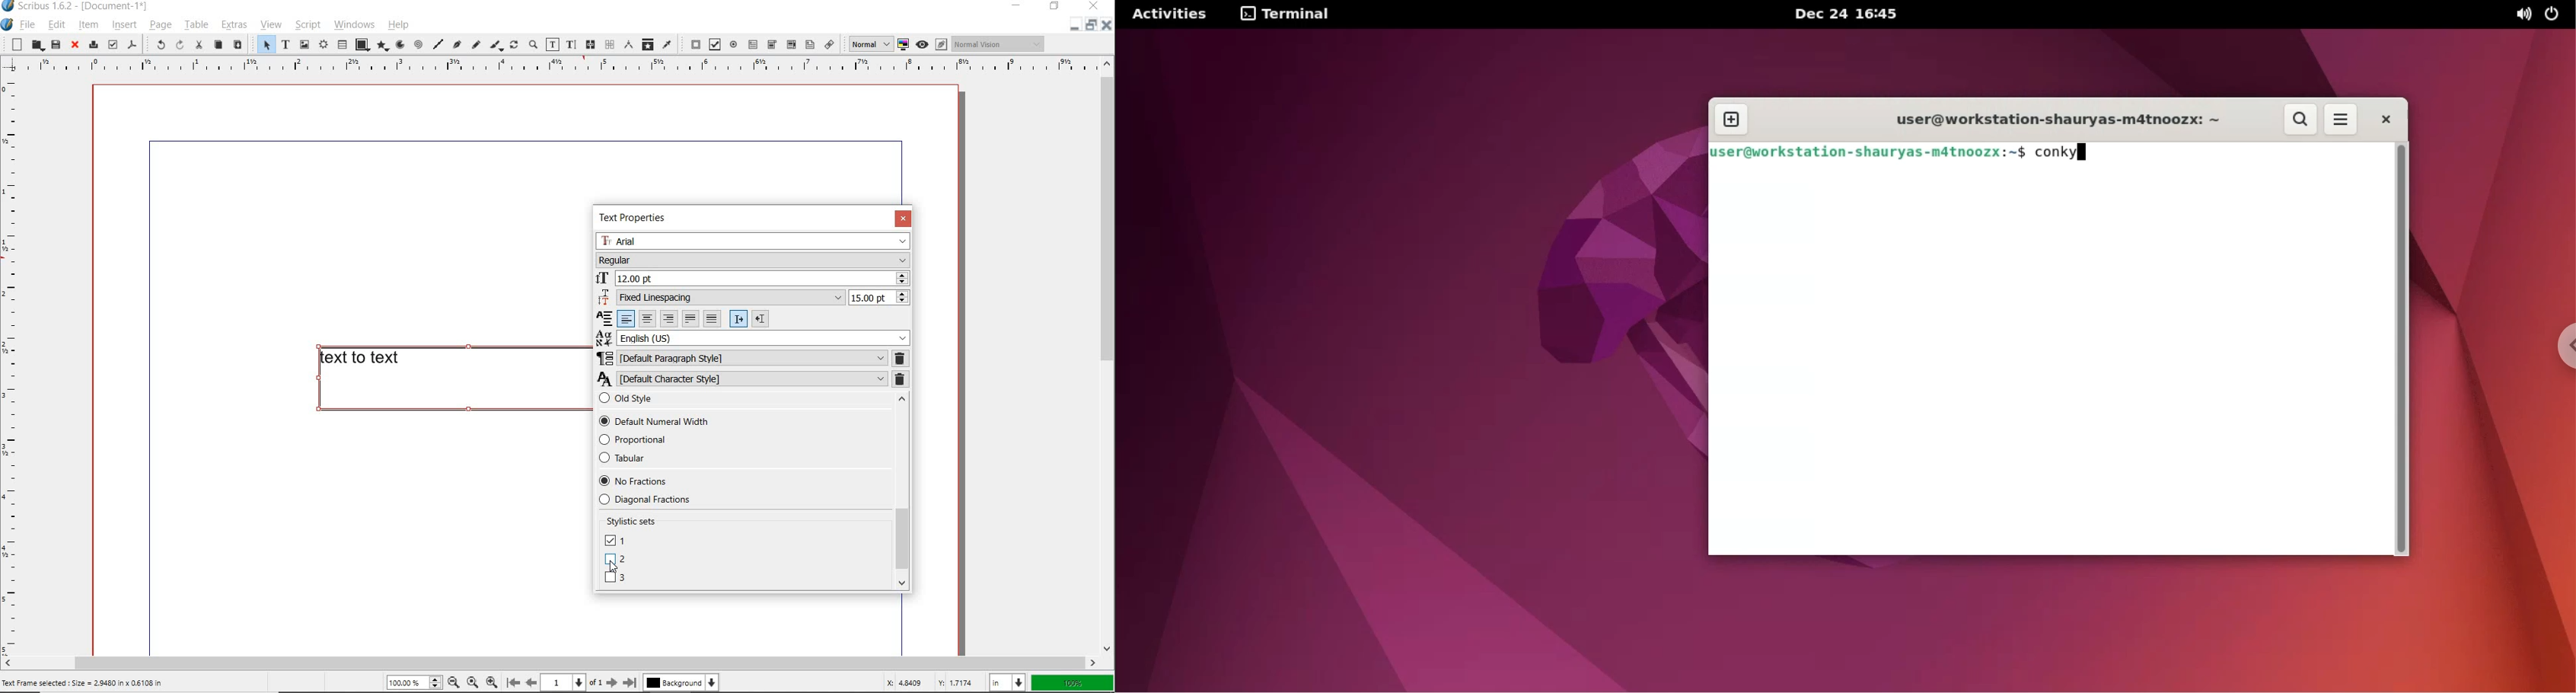 The width and height of the screenshot is (2576, 700). What do you see at coordinates (545, 66) in the screenshot?
I see `Vertical page margin` at bounding box center [545, 66].